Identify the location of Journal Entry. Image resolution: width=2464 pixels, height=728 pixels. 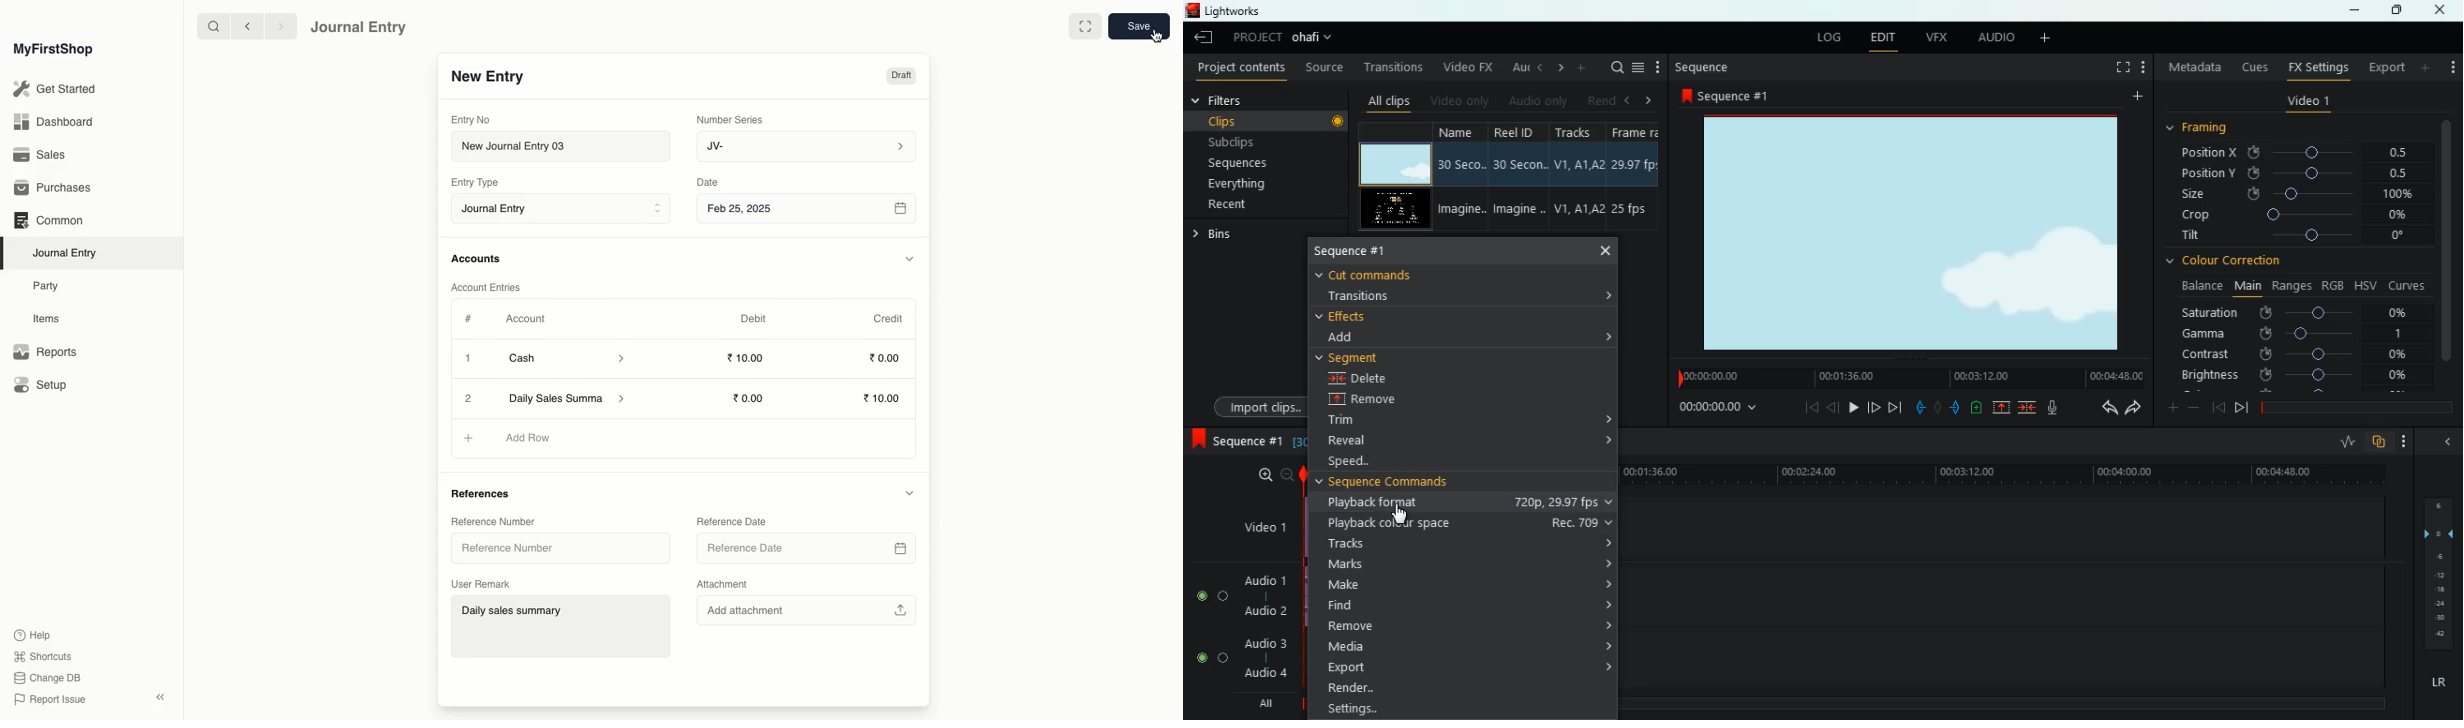
(69, 252).